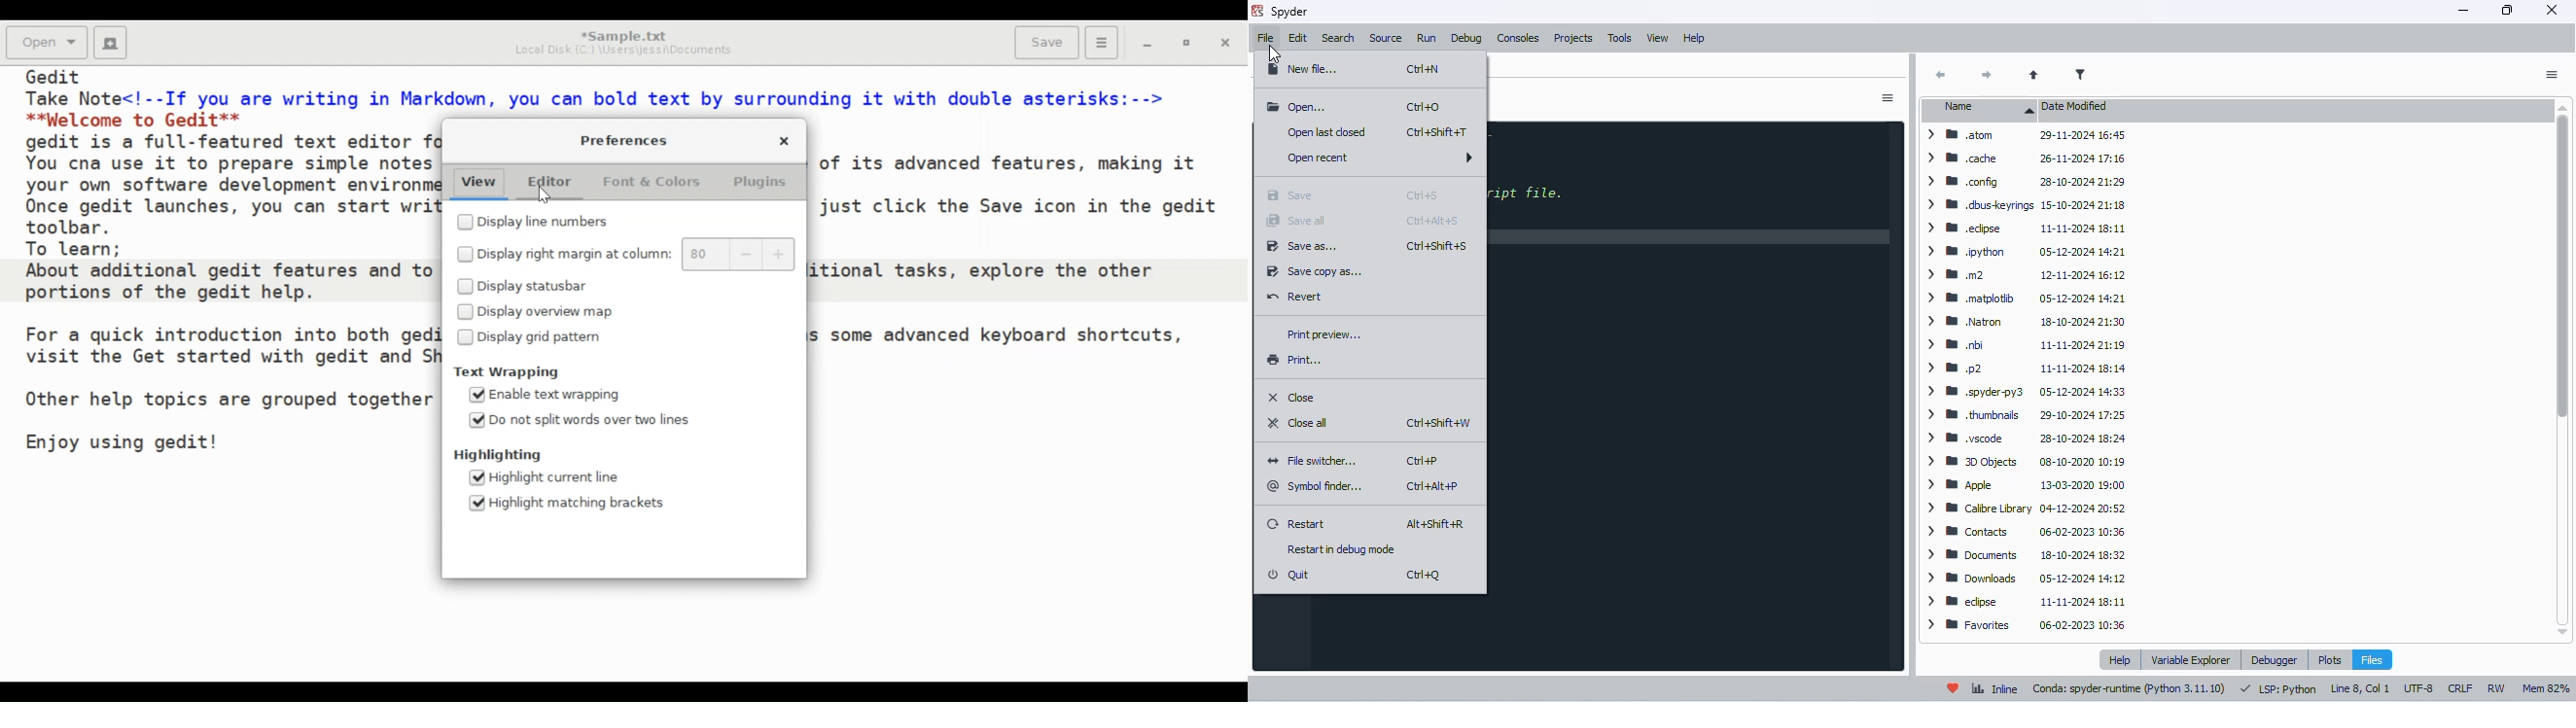 The image size is (2576, 728). Describe the element at coordinates (1257, 11) in the screenshot. I see `logo` at that location.